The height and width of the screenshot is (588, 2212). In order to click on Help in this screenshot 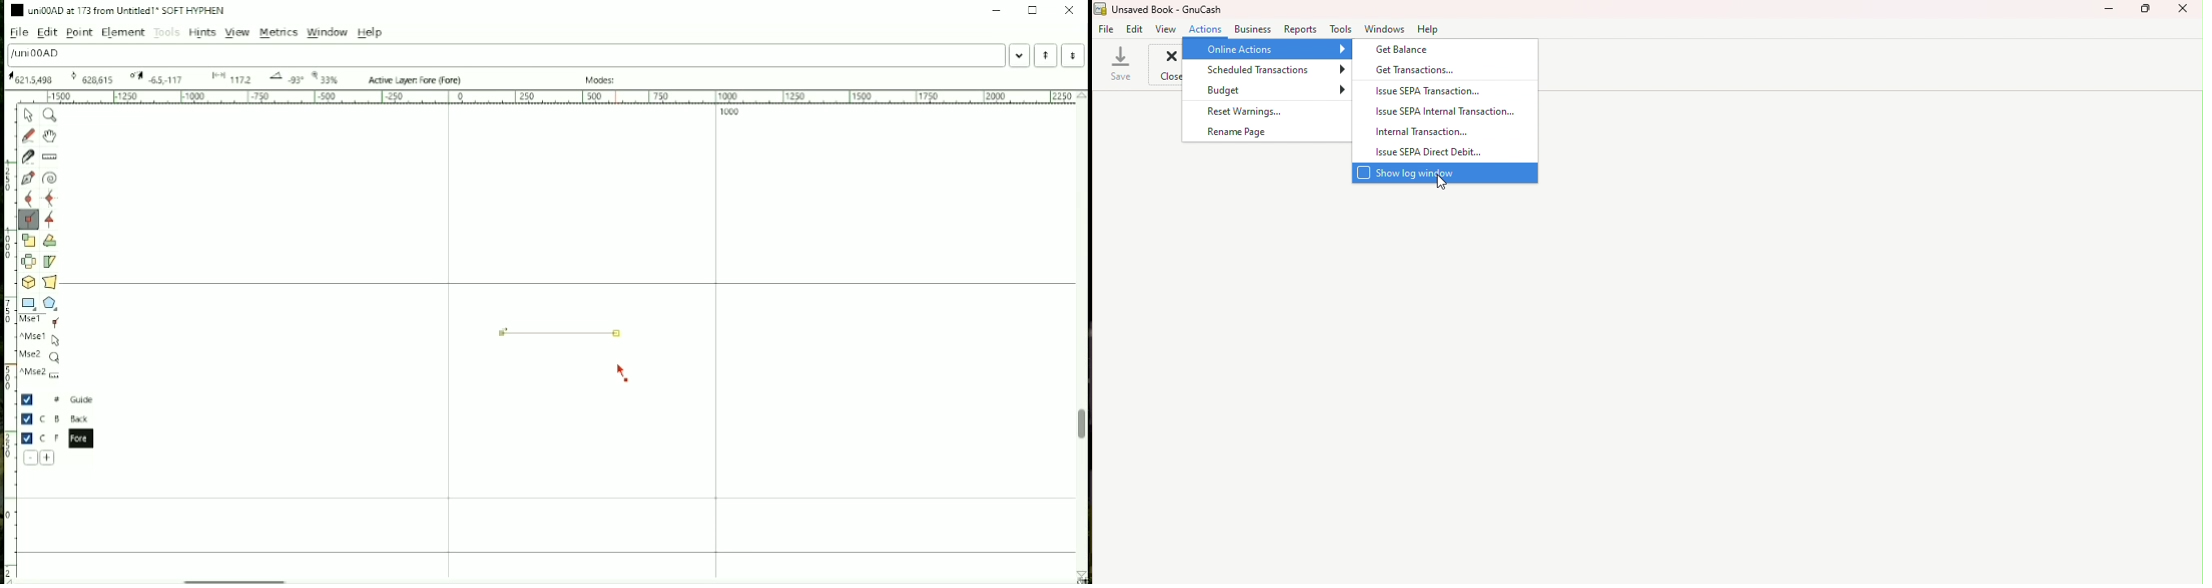, I will do `click(1429, 30)`.